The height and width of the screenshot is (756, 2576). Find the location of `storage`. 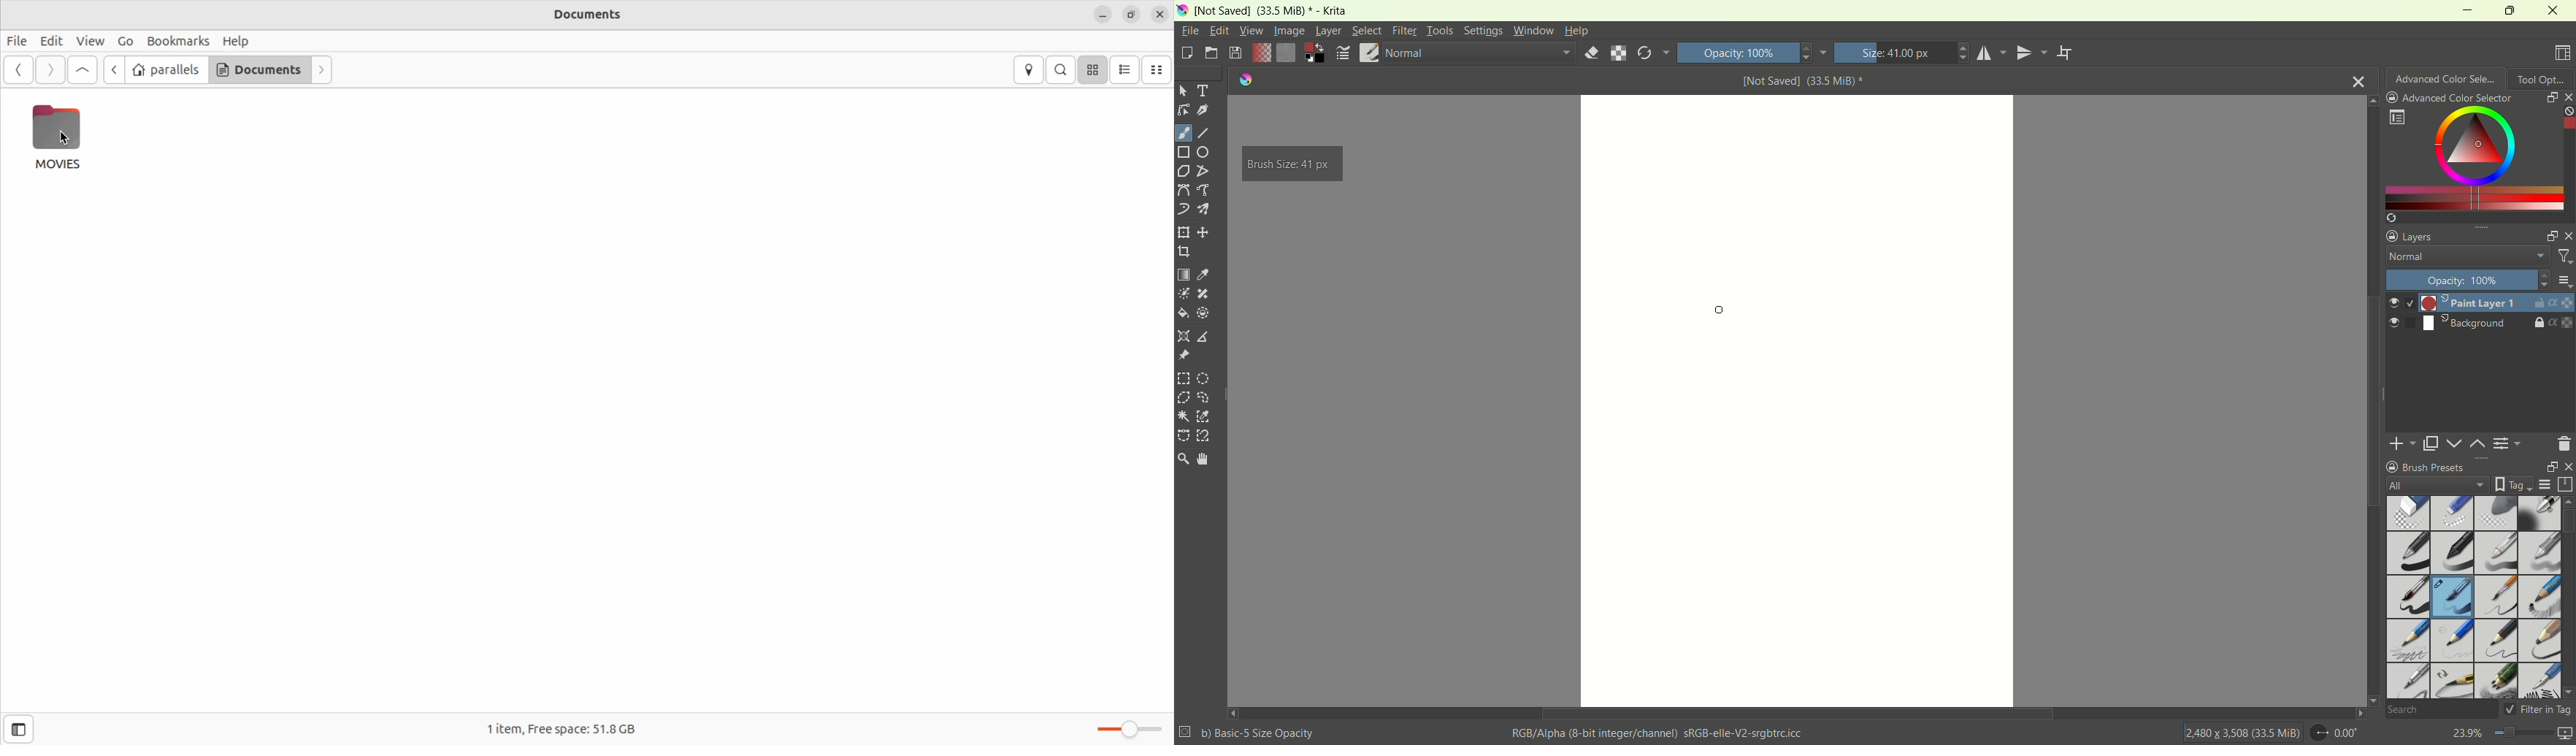

storage is located at coordinates (2567, 484).